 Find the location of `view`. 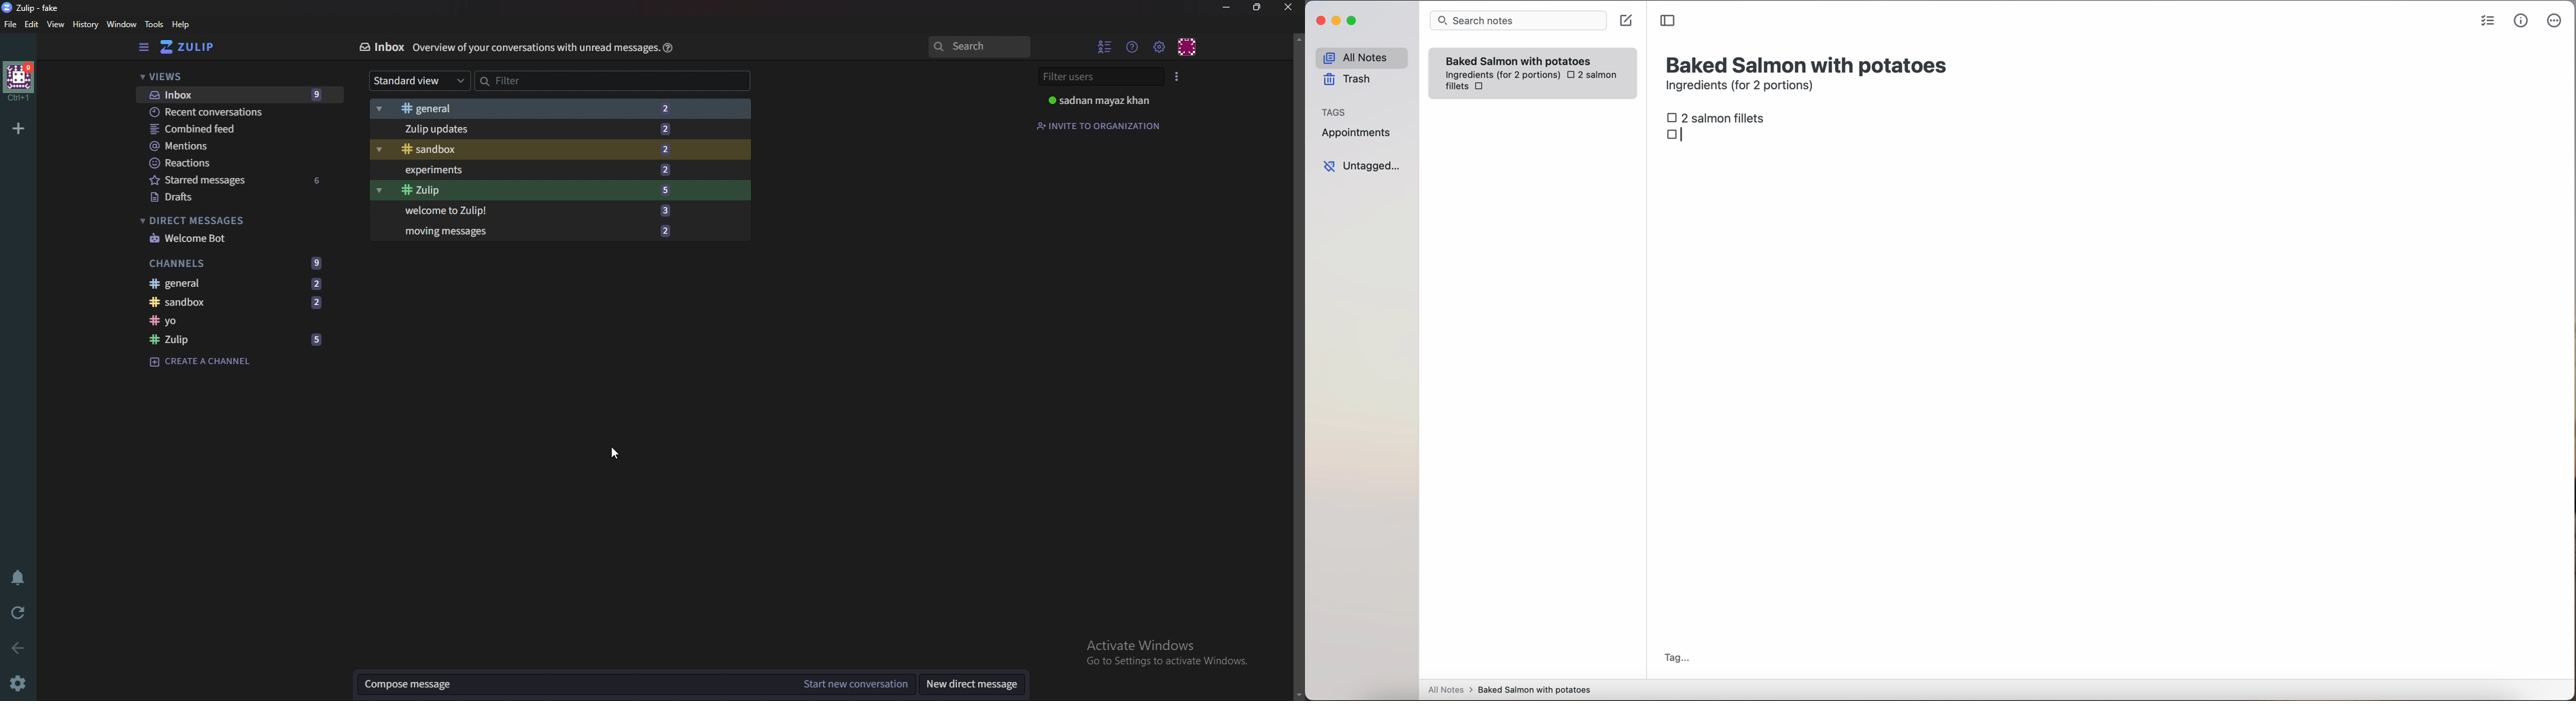

view is located at coordinates (56, 25).